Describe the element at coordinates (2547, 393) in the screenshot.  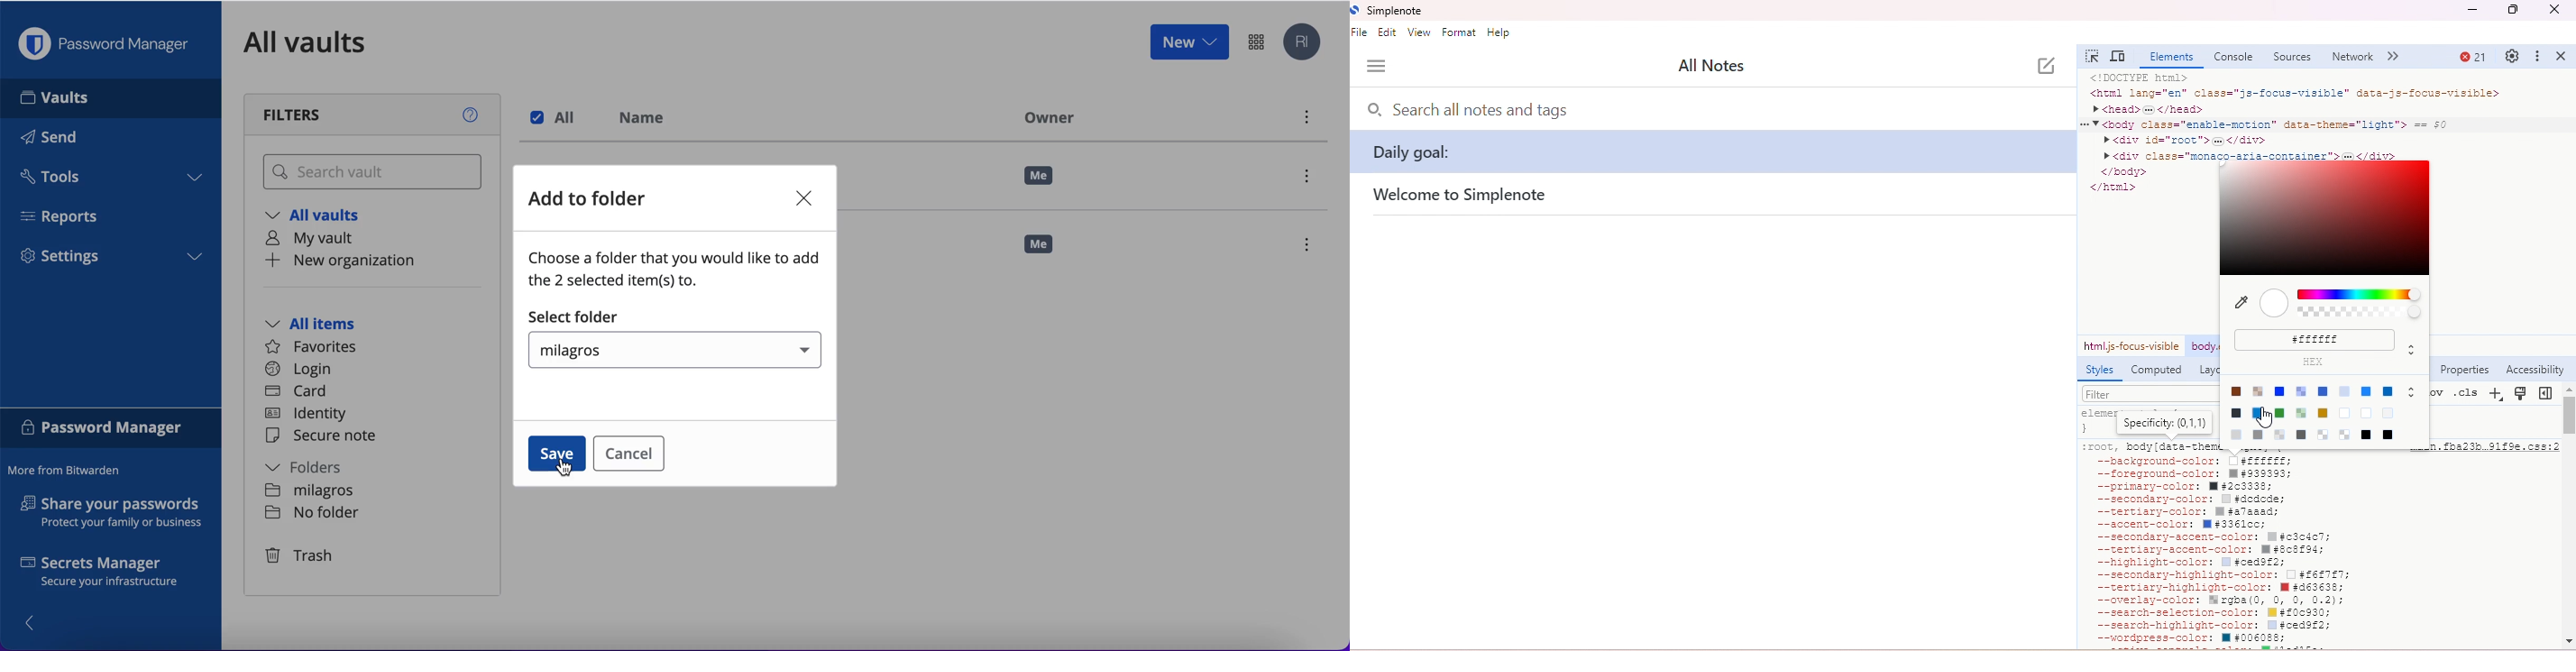
I see `show computed styles sidebar` at that location.